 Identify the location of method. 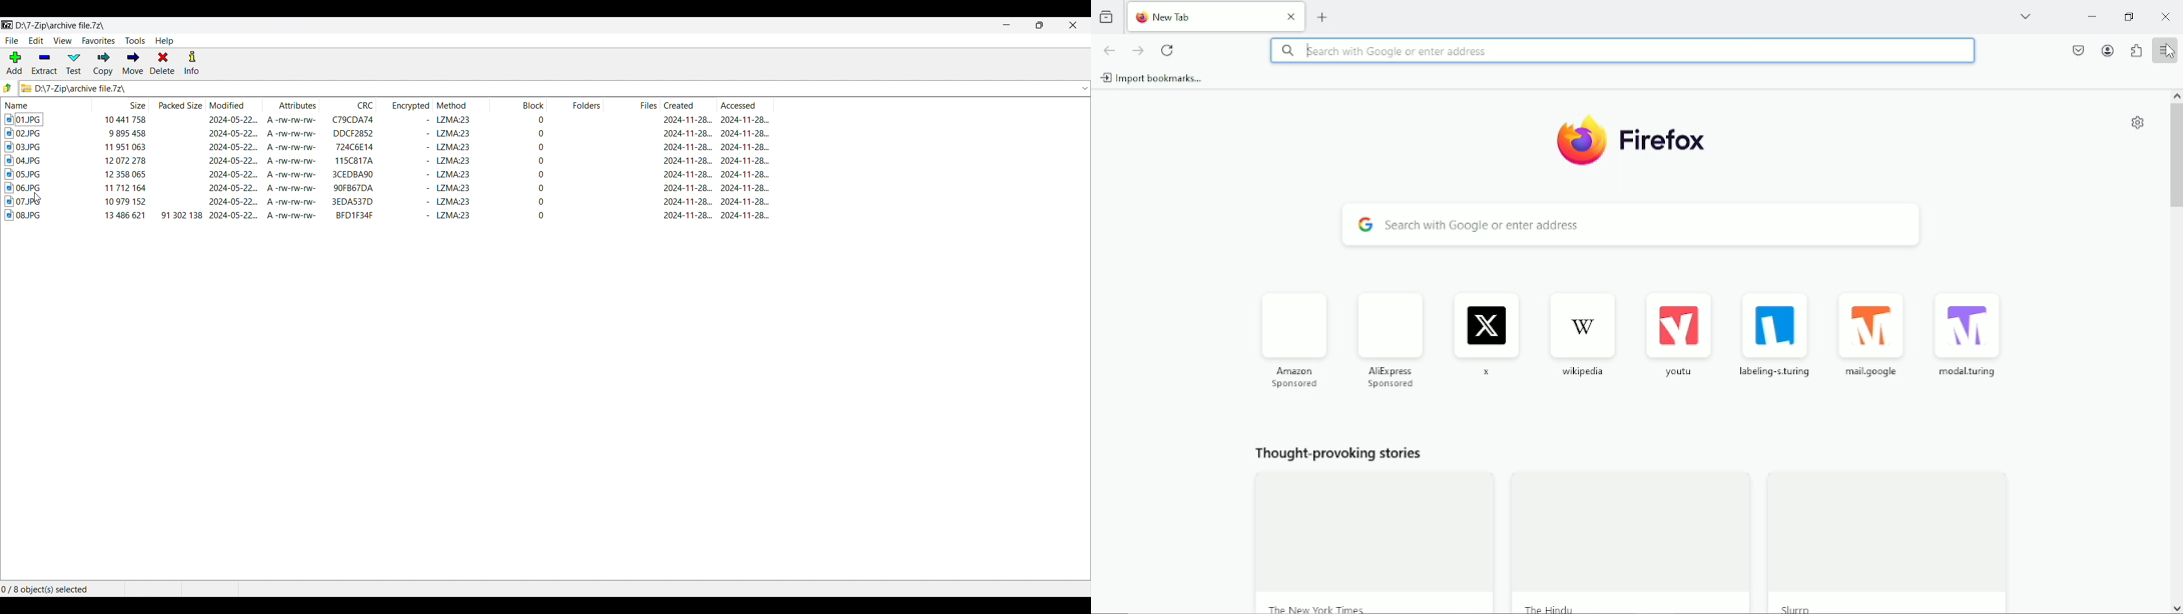
(454, 174).